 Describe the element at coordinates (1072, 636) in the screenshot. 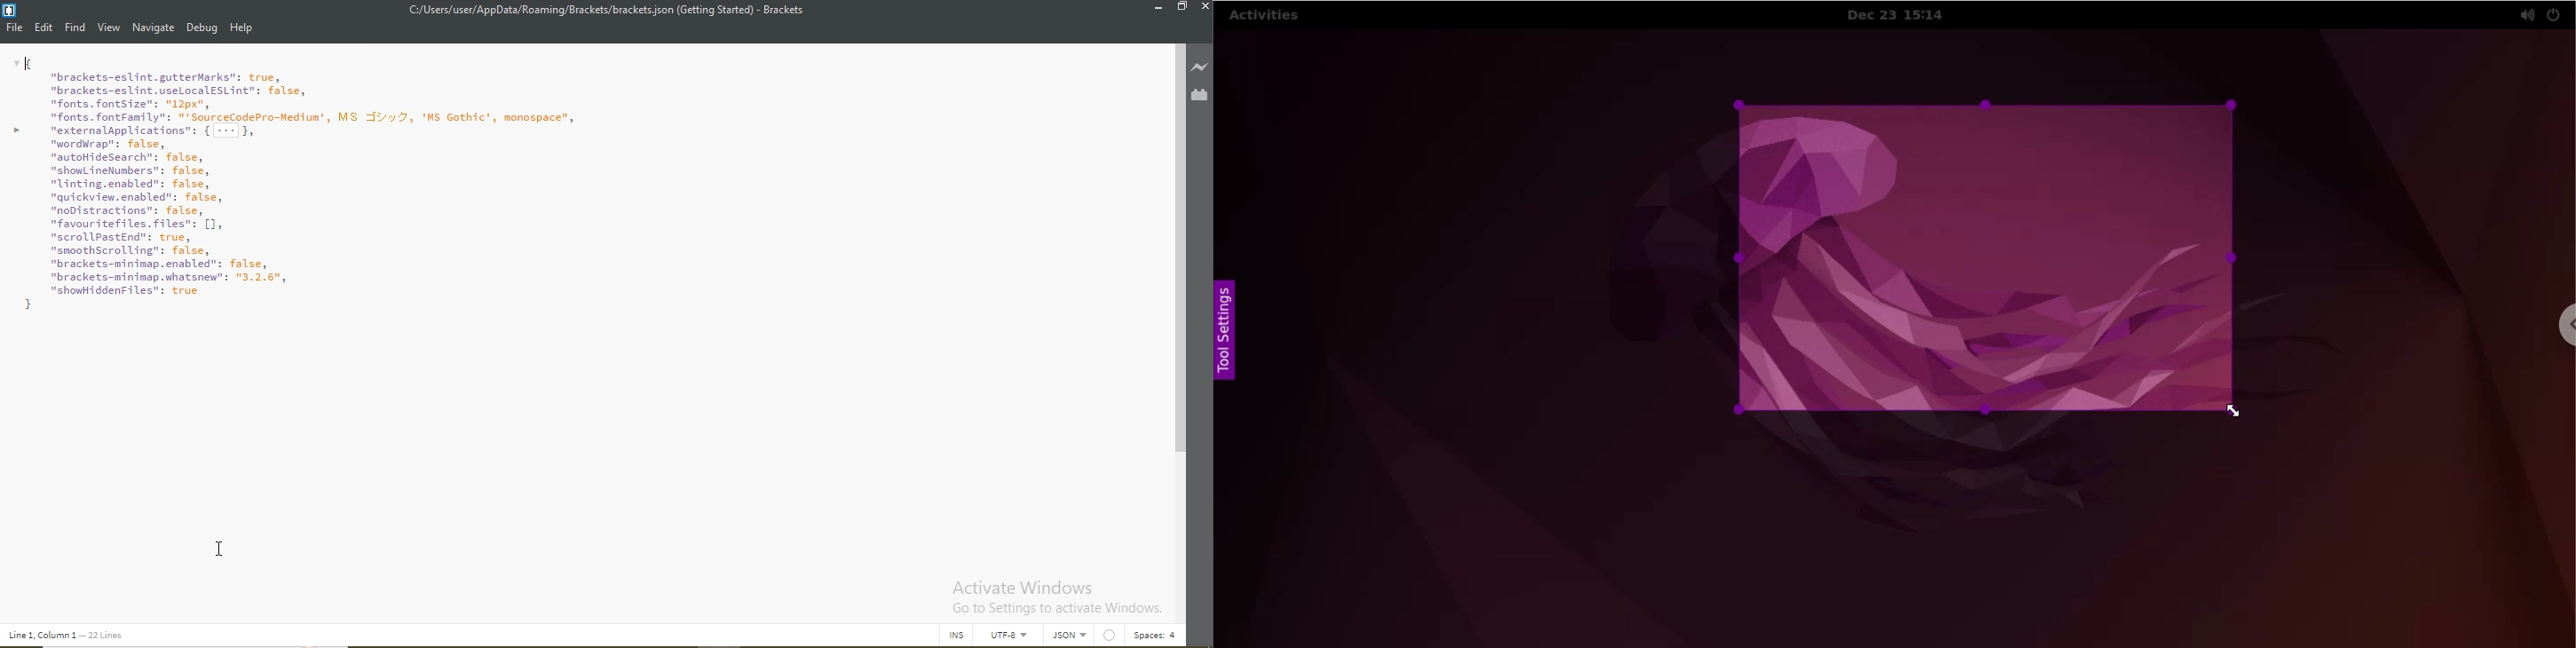

I see `json` at that location.